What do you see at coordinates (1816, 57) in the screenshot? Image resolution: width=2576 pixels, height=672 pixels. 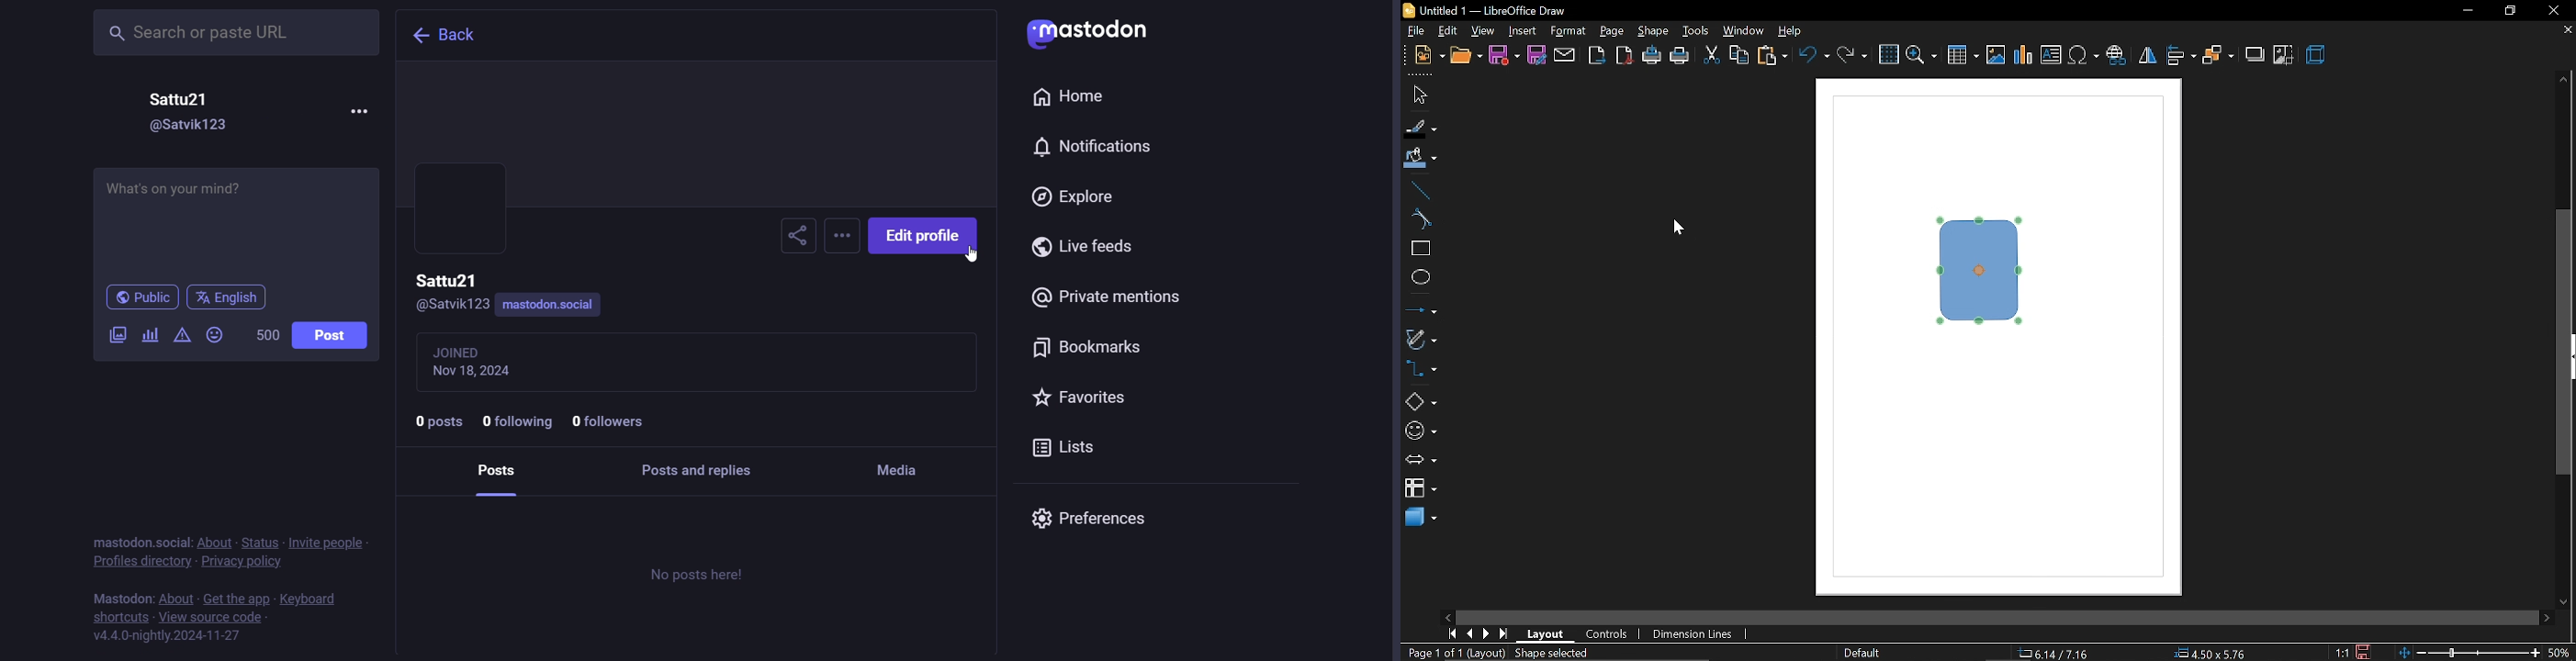 I see `undo` at bounding box center [1816, 57].